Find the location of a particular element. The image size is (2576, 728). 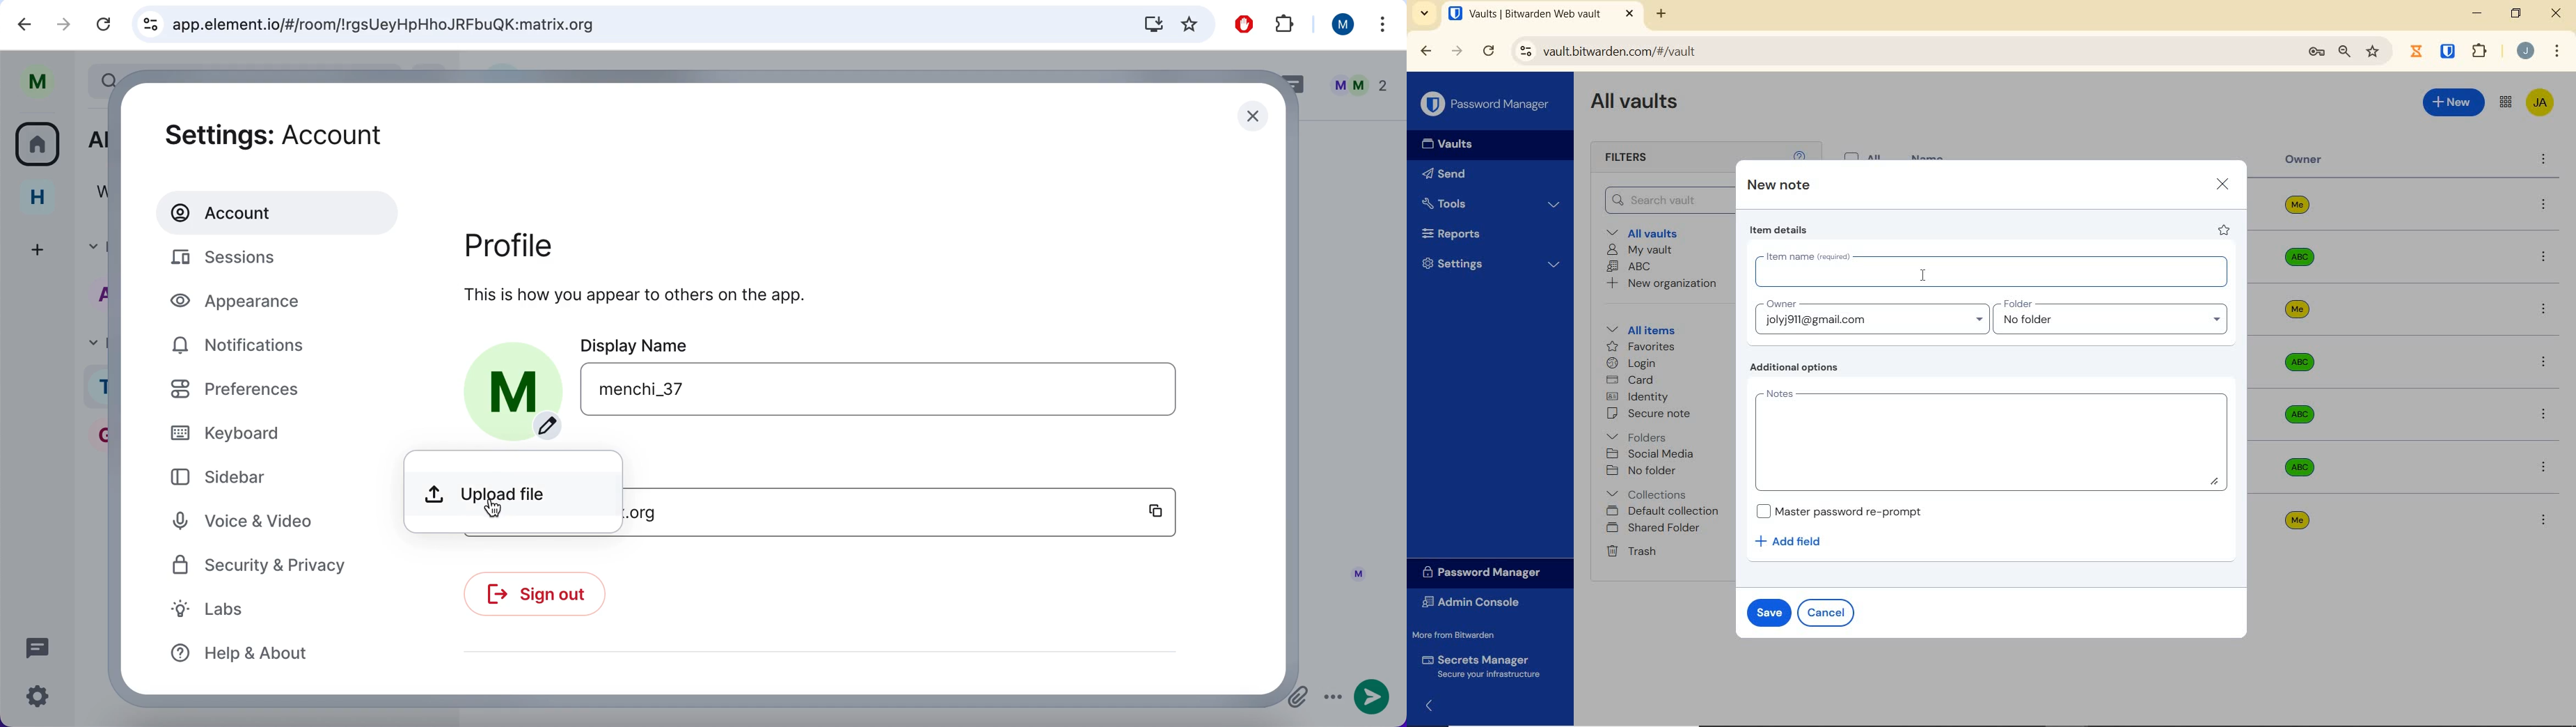

shared folder is located at coordinates (1655, 529).